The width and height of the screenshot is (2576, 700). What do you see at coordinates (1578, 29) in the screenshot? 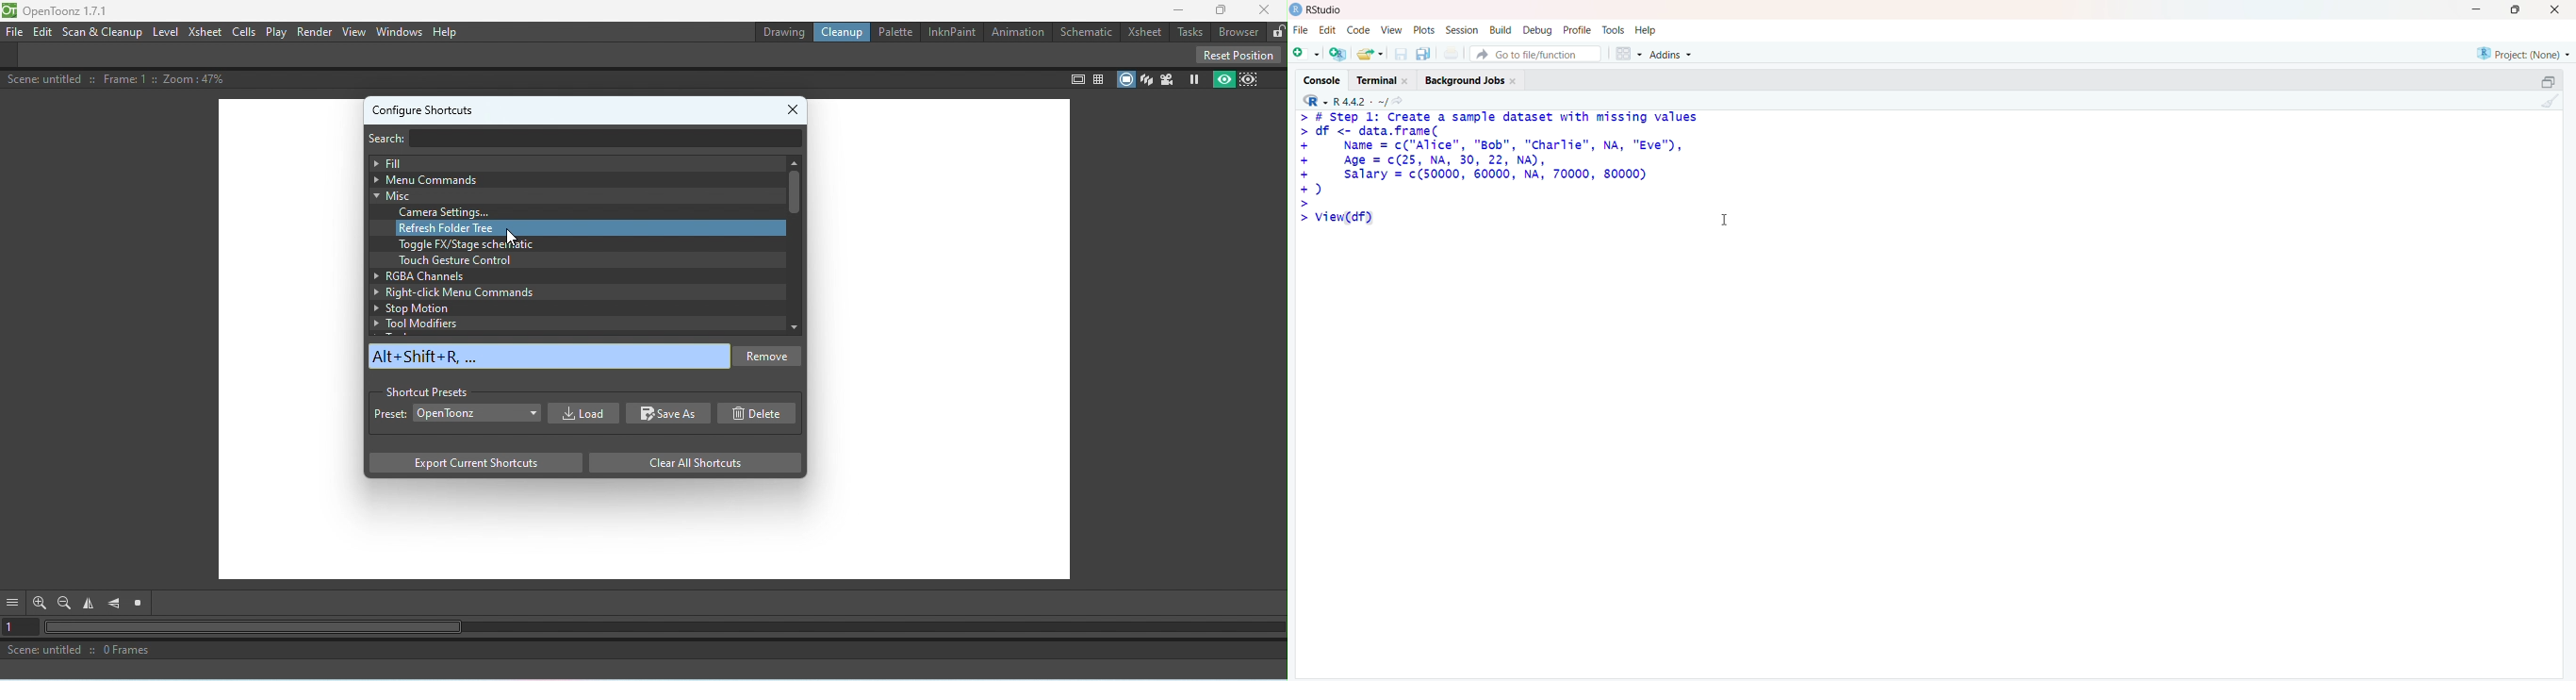
I see `Profile` at bounding box center [1578, 29].